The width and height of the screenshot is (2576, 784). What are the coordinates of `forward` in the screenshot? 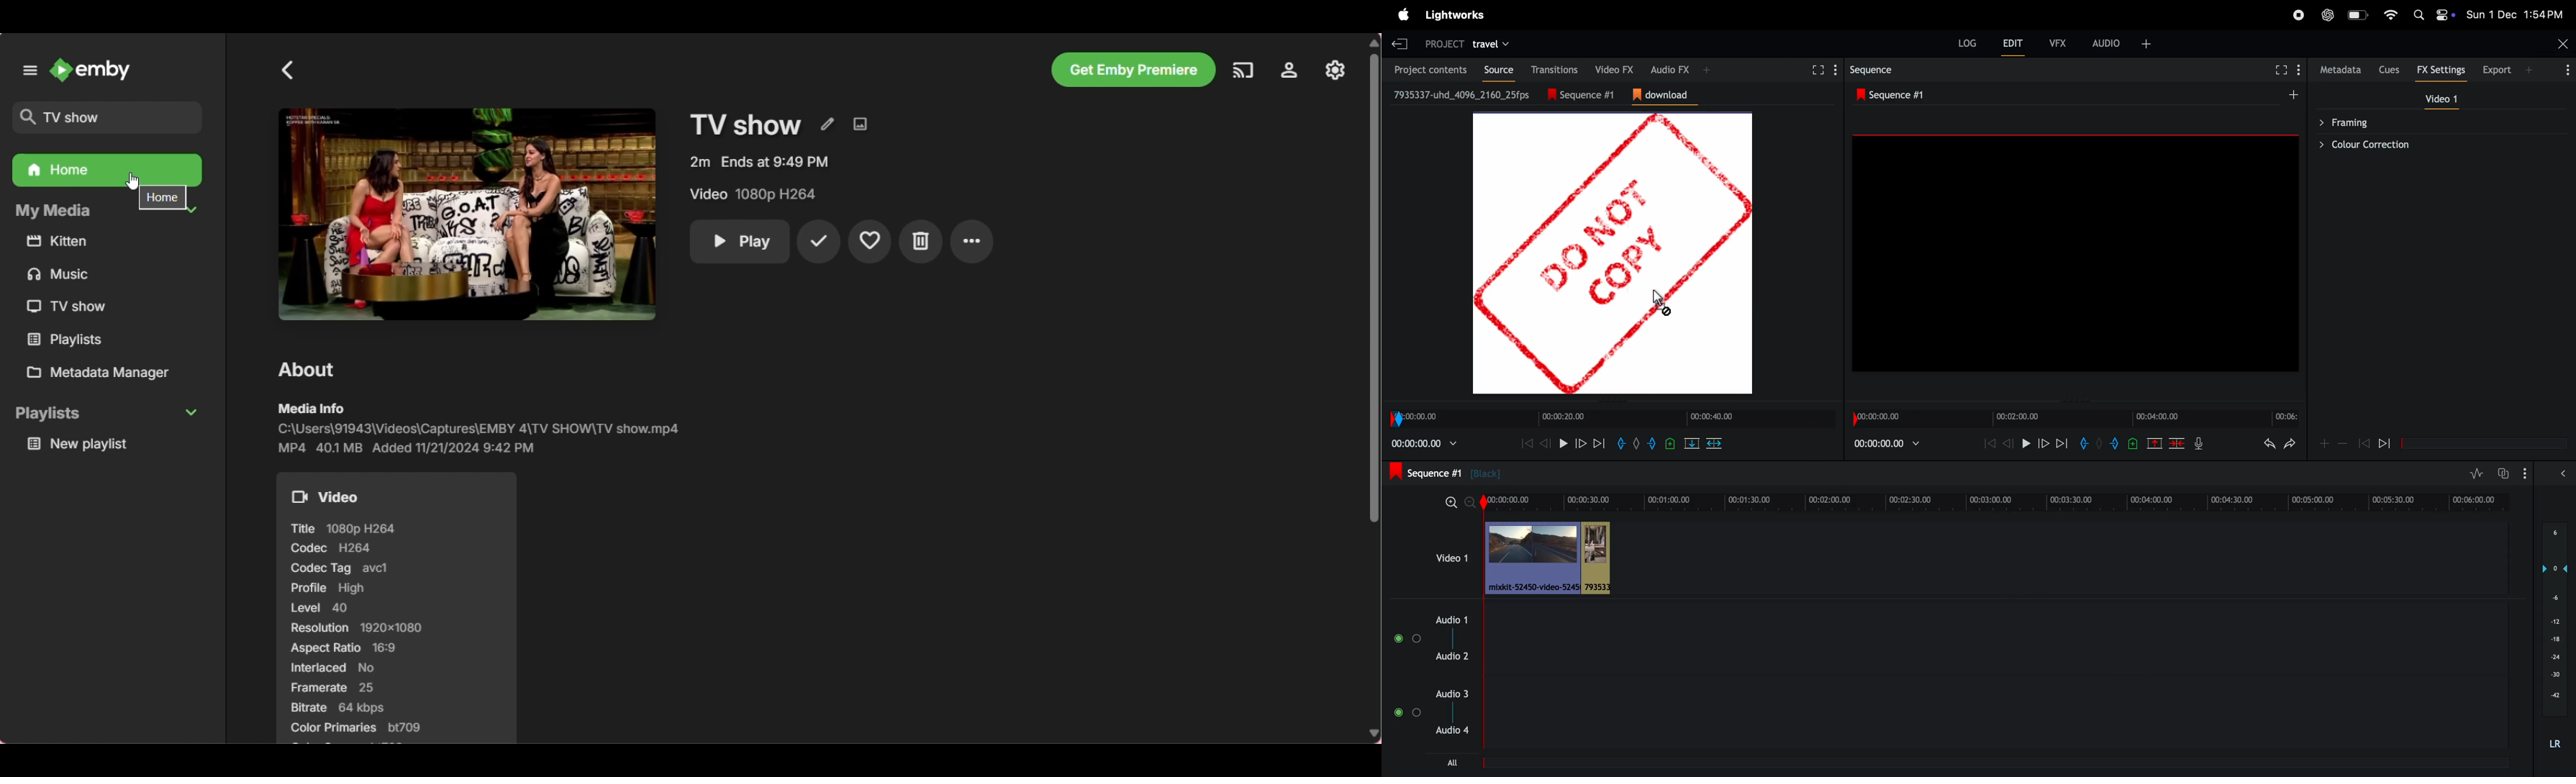 It's located at (2044, 443).